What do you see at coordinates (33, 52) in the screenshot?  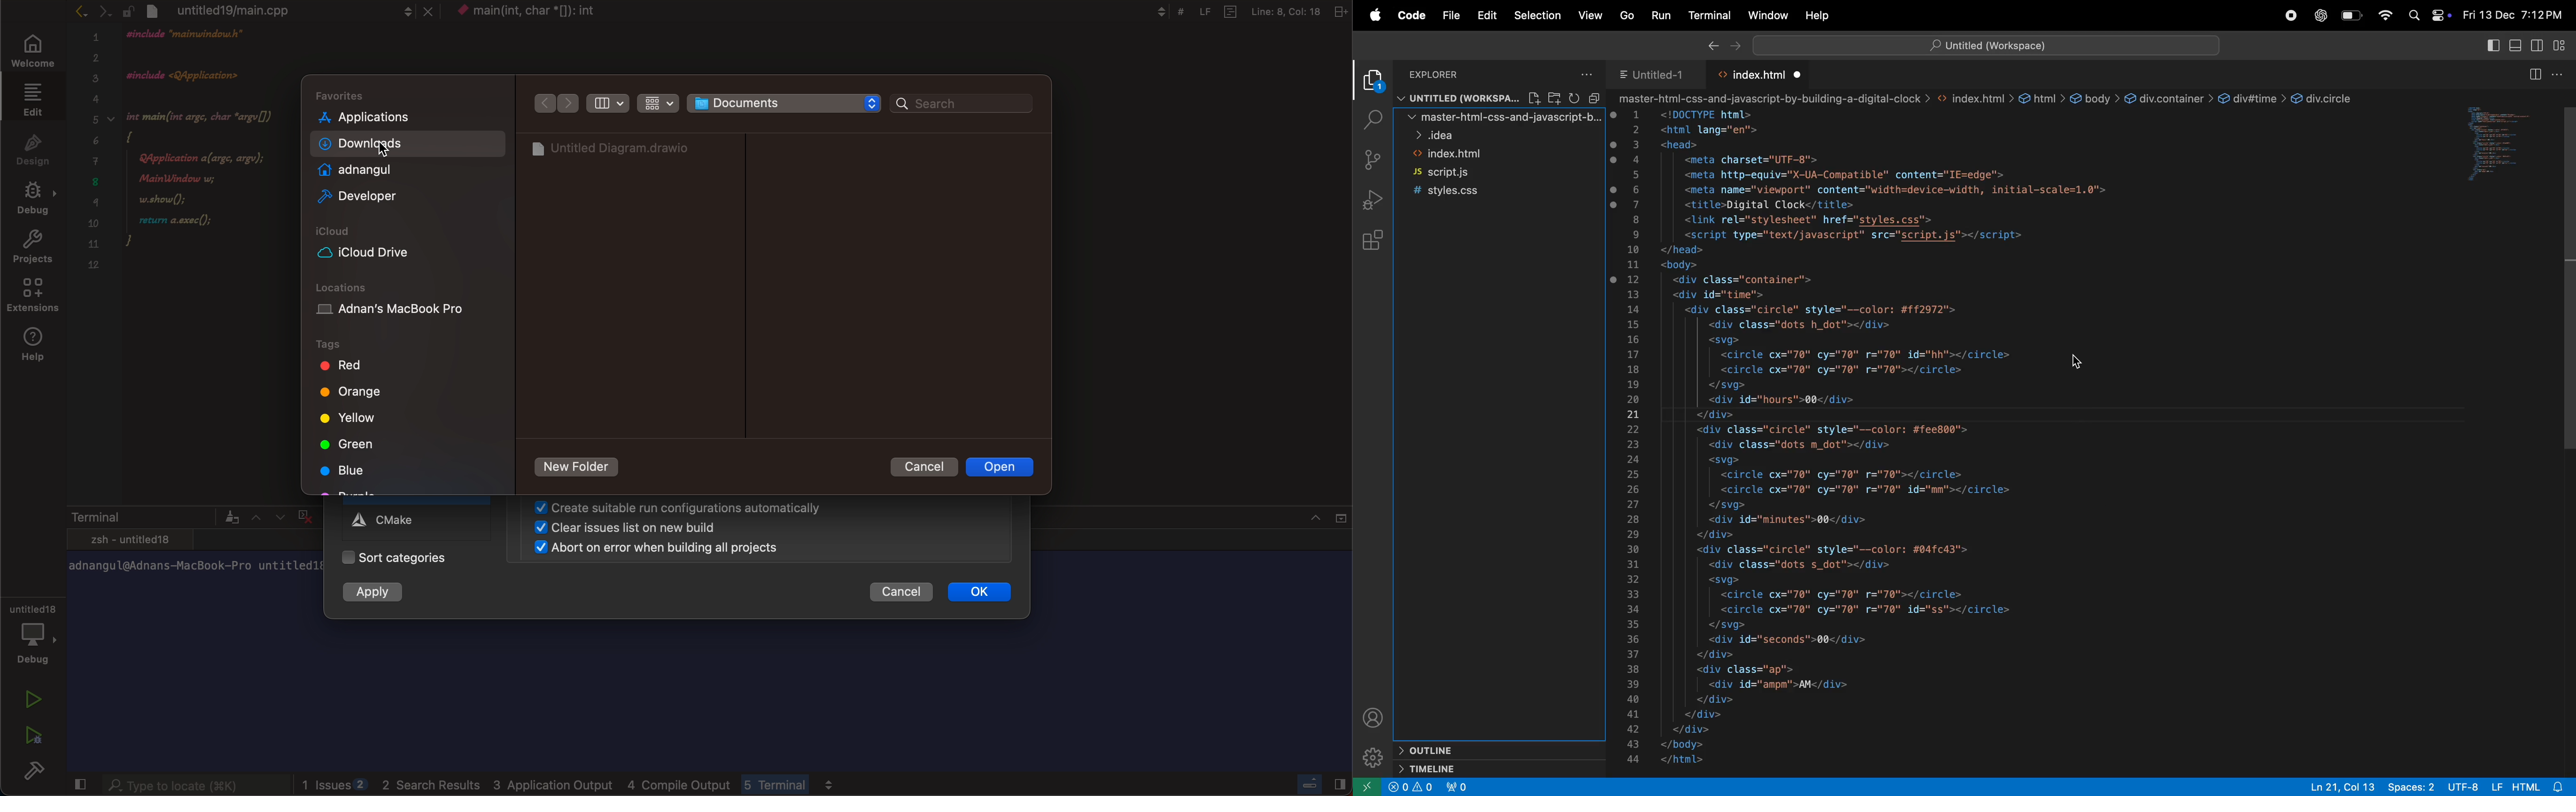 I see `welcome` at bounding box center [33, 52].